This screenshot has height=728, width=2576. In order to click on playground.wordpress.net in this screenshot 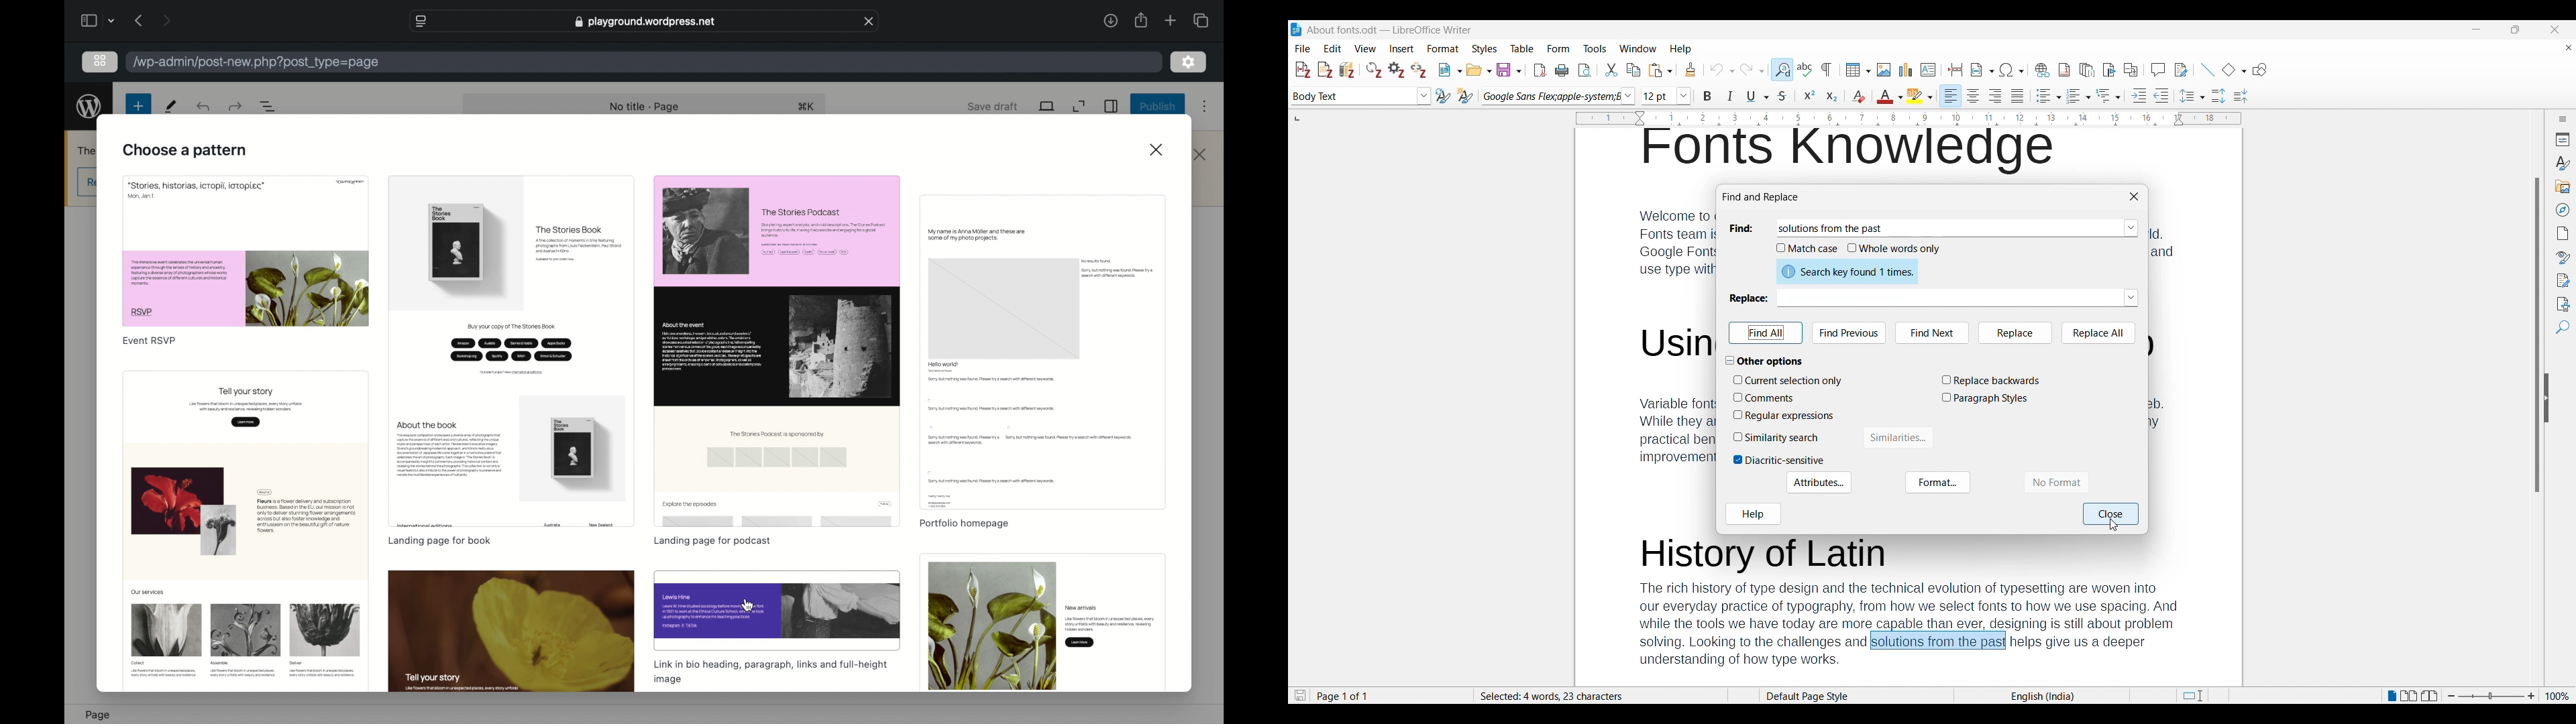, I will do `click(647, 21)`.